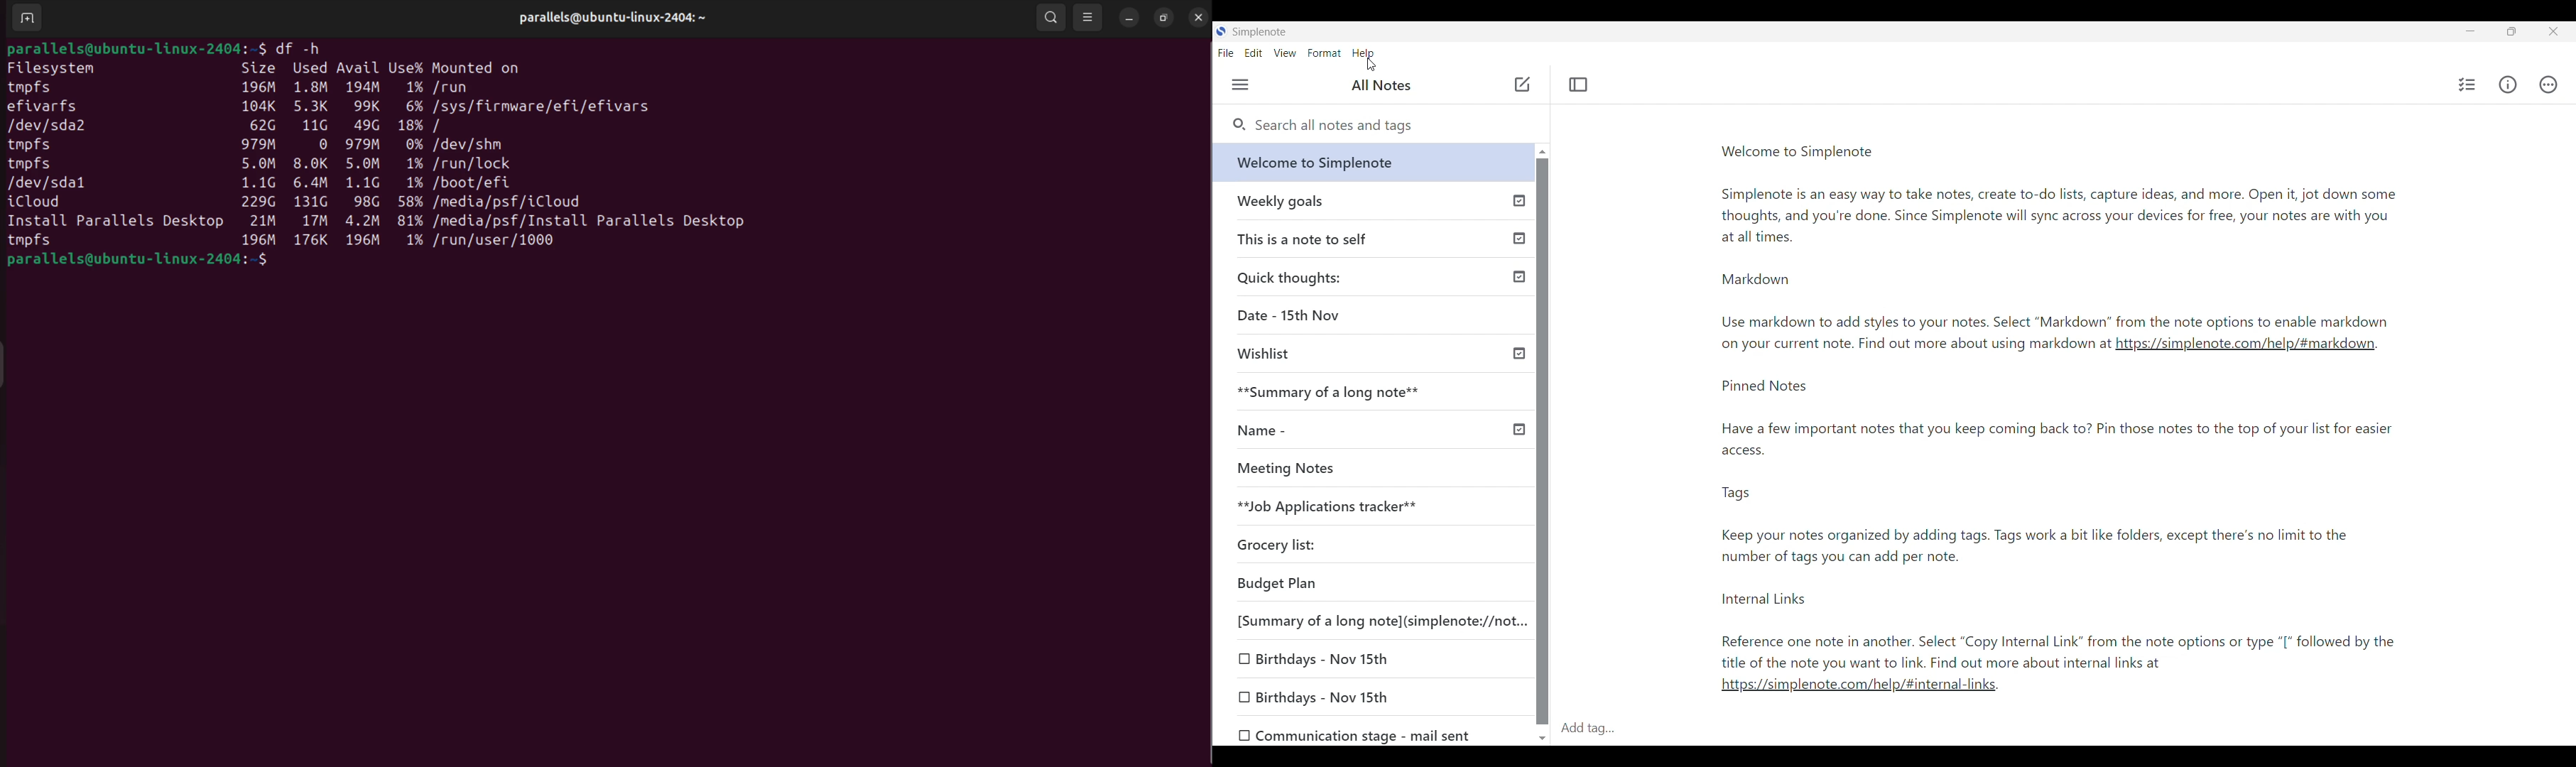  Describe the element at coordinates (1516, 200) in the screenshot. I see `Published` at that location.